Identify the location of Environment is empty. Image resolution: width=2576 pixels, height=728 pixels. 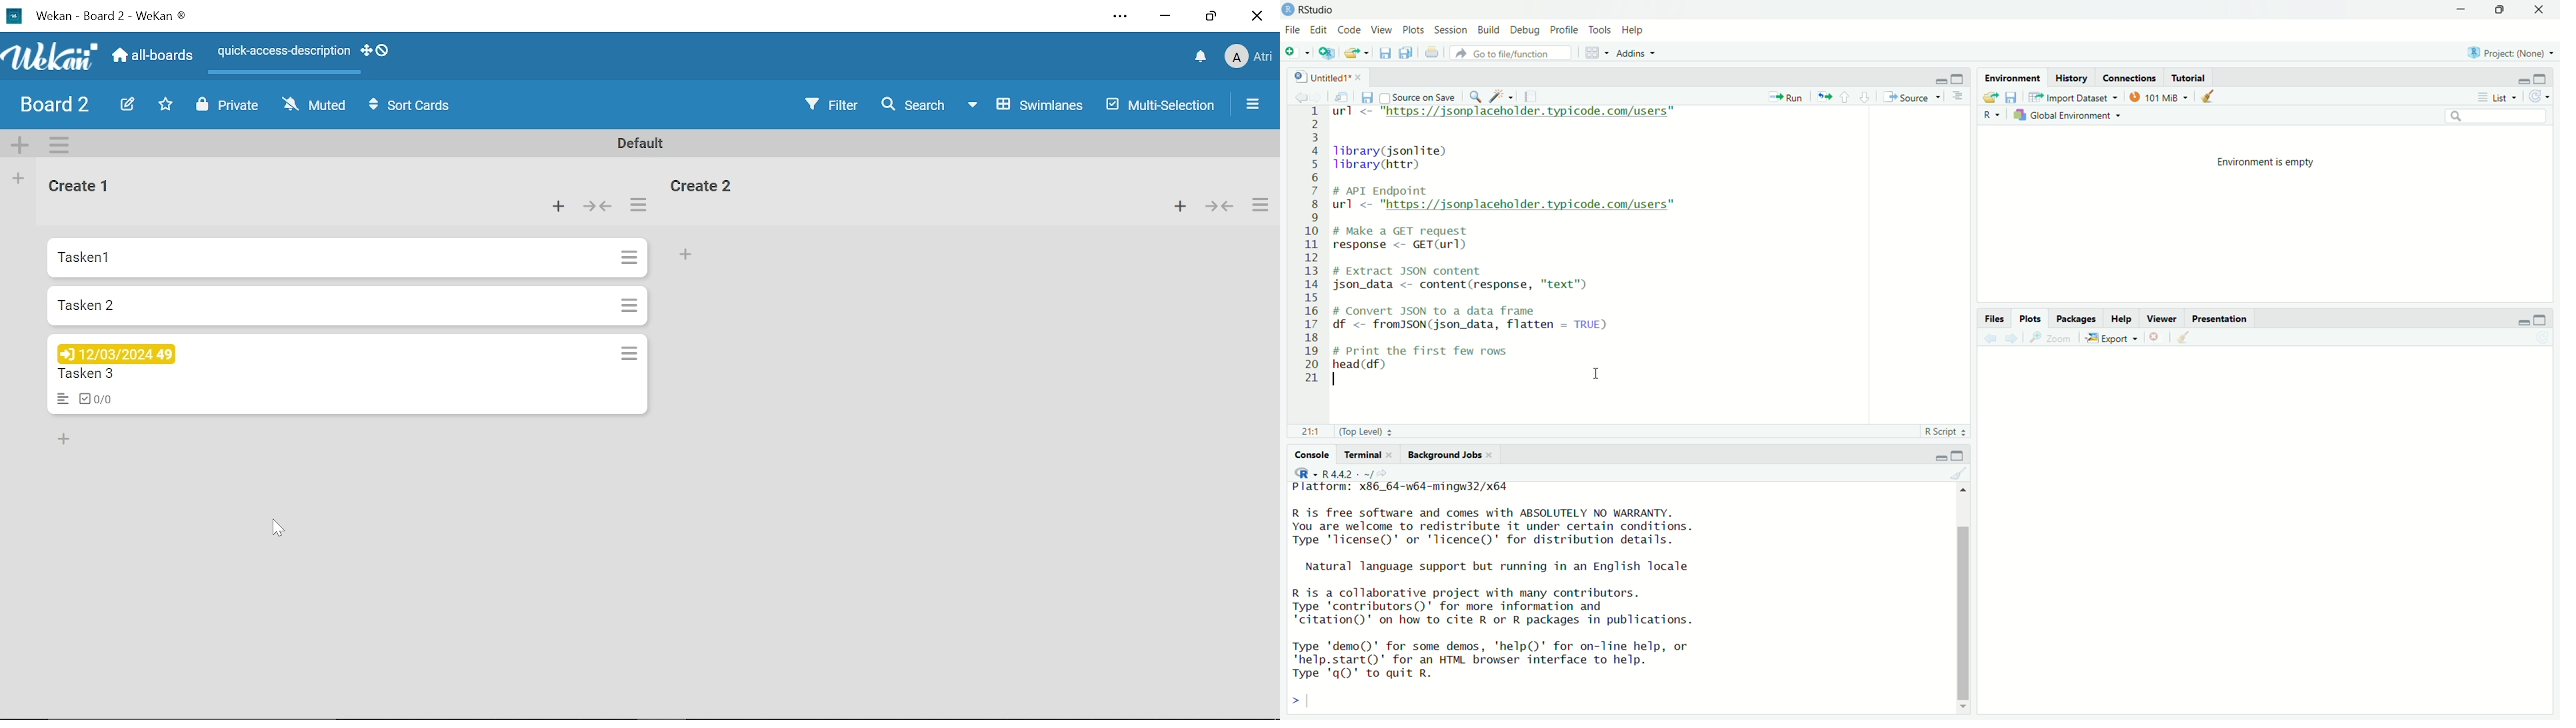
(2266, 163).